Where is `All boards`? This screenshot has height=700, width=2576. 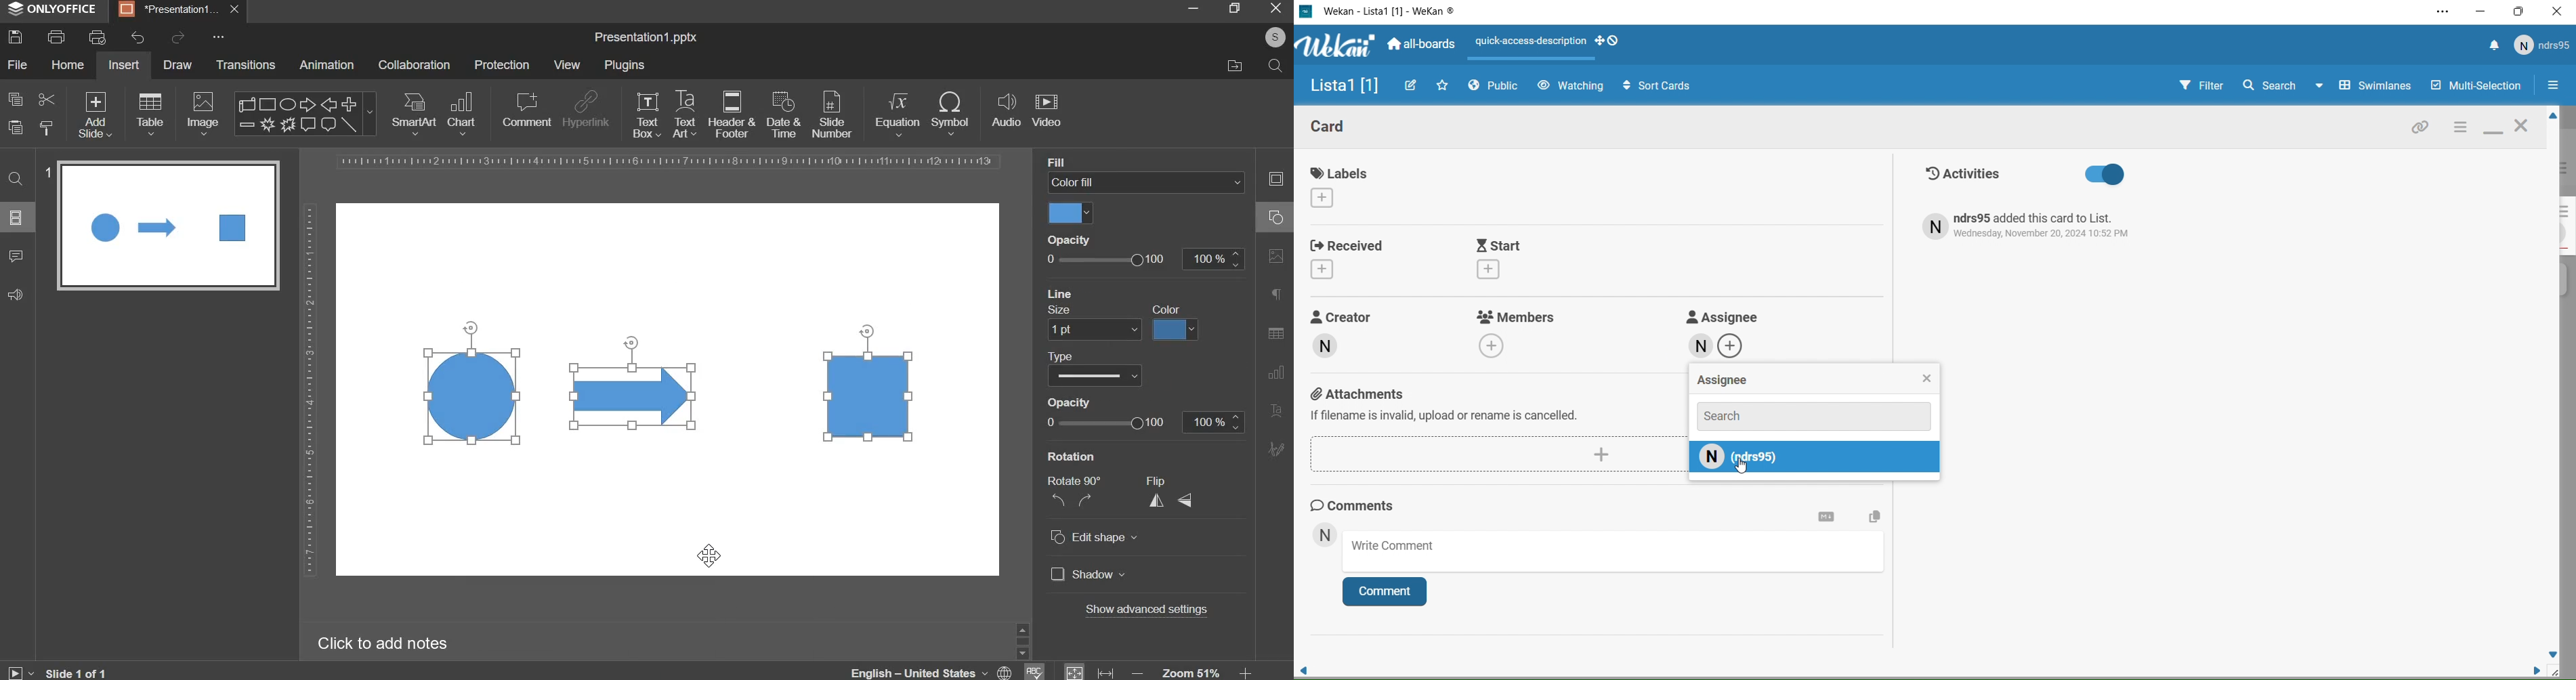
All boards is located at coordinates (1423, 45).